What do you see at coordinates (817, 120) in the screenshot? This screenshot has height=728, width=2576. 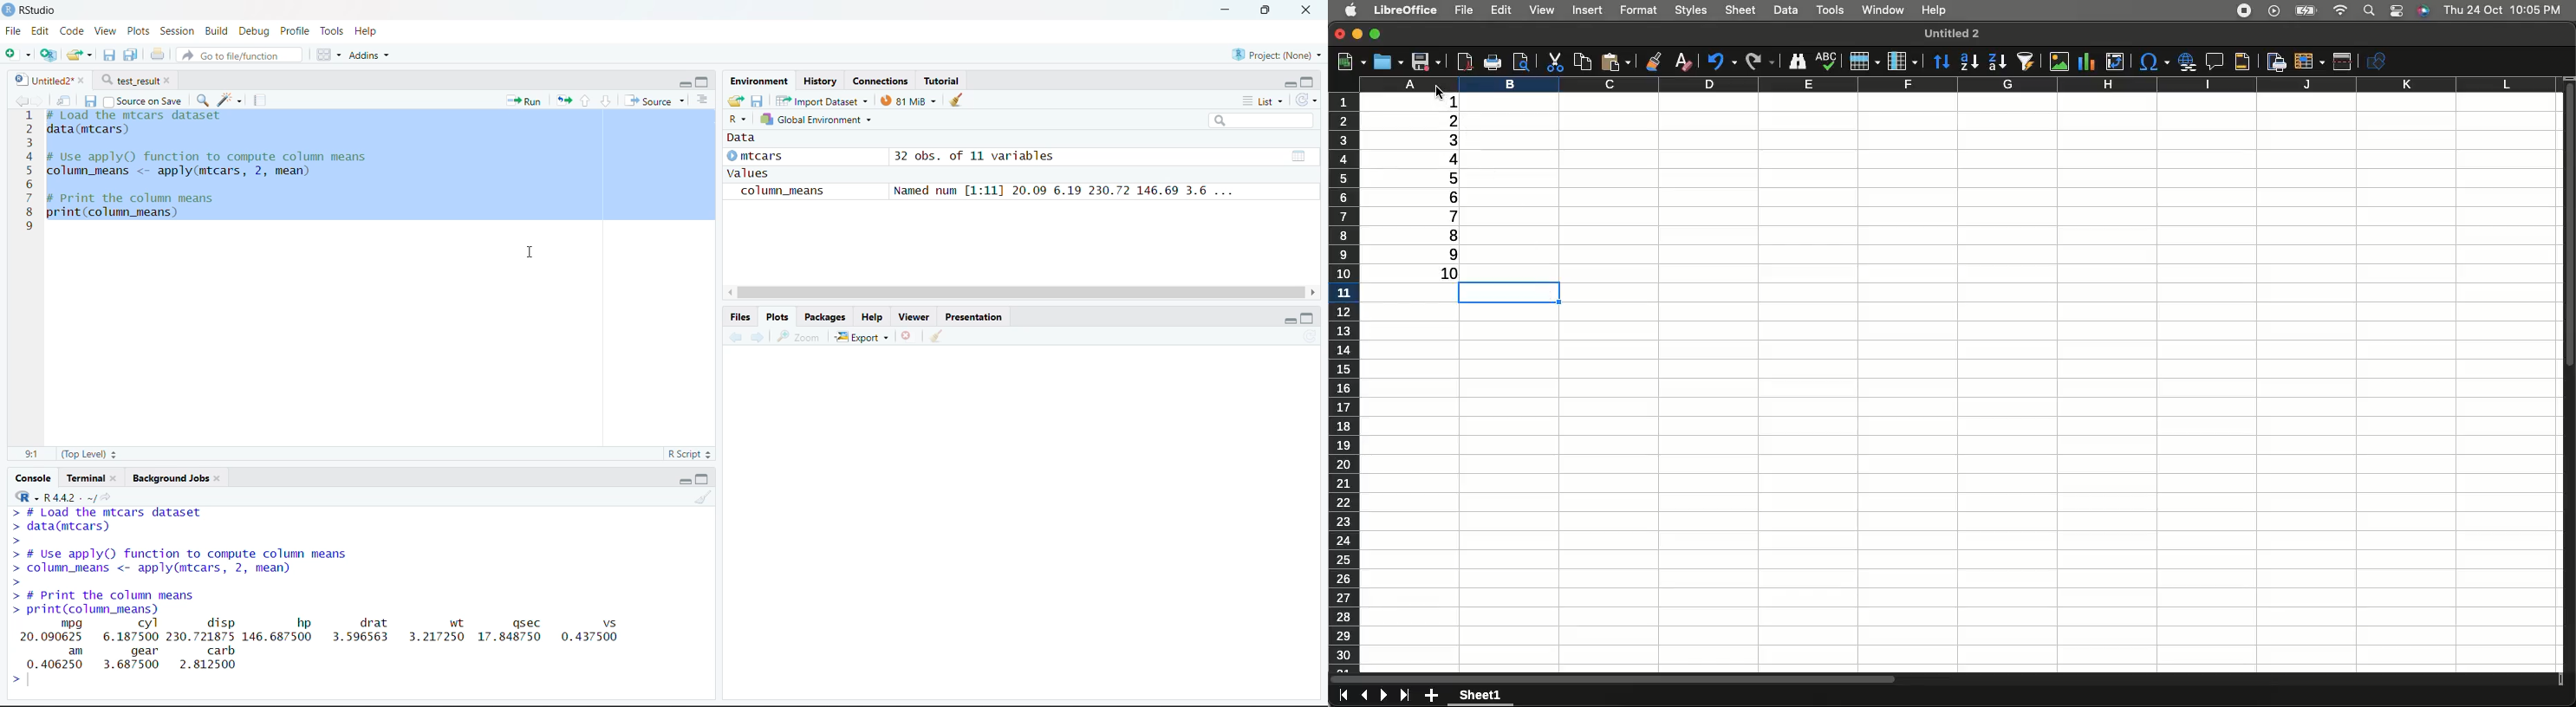 I see `Global Environment` at bounding box center [817, 120].